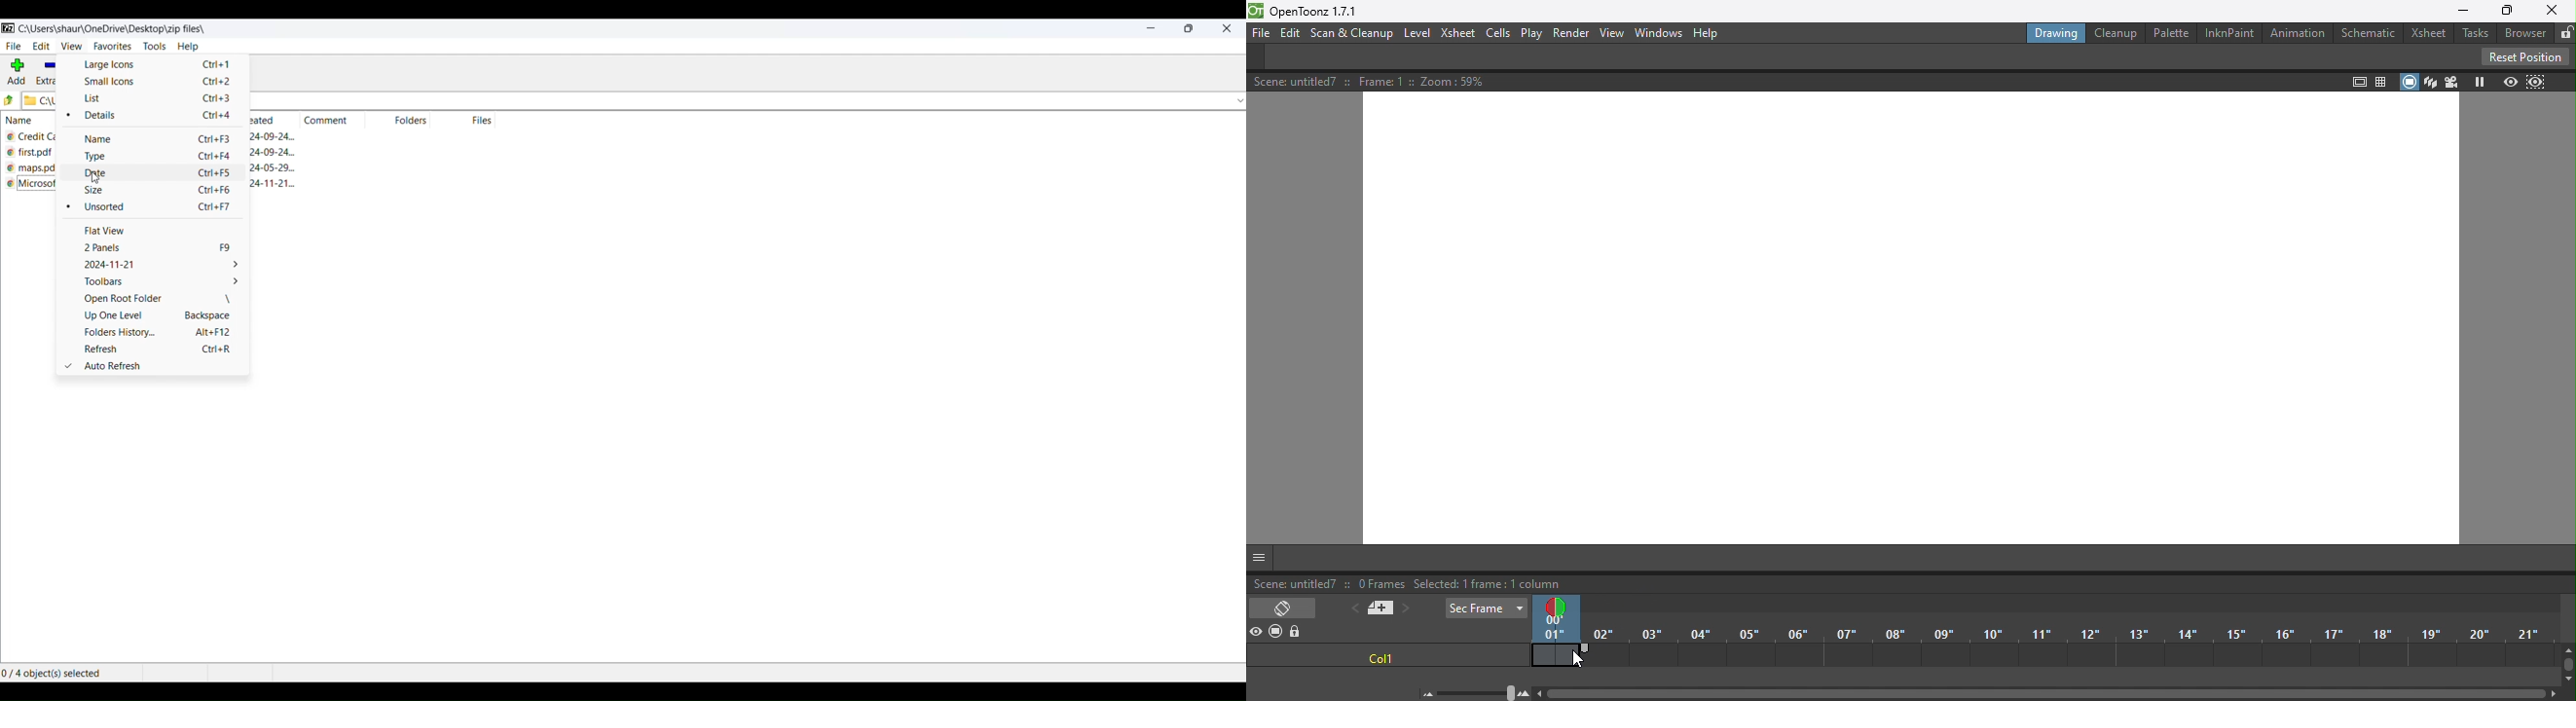  I want to click on Minimize, so click(2458, 12).